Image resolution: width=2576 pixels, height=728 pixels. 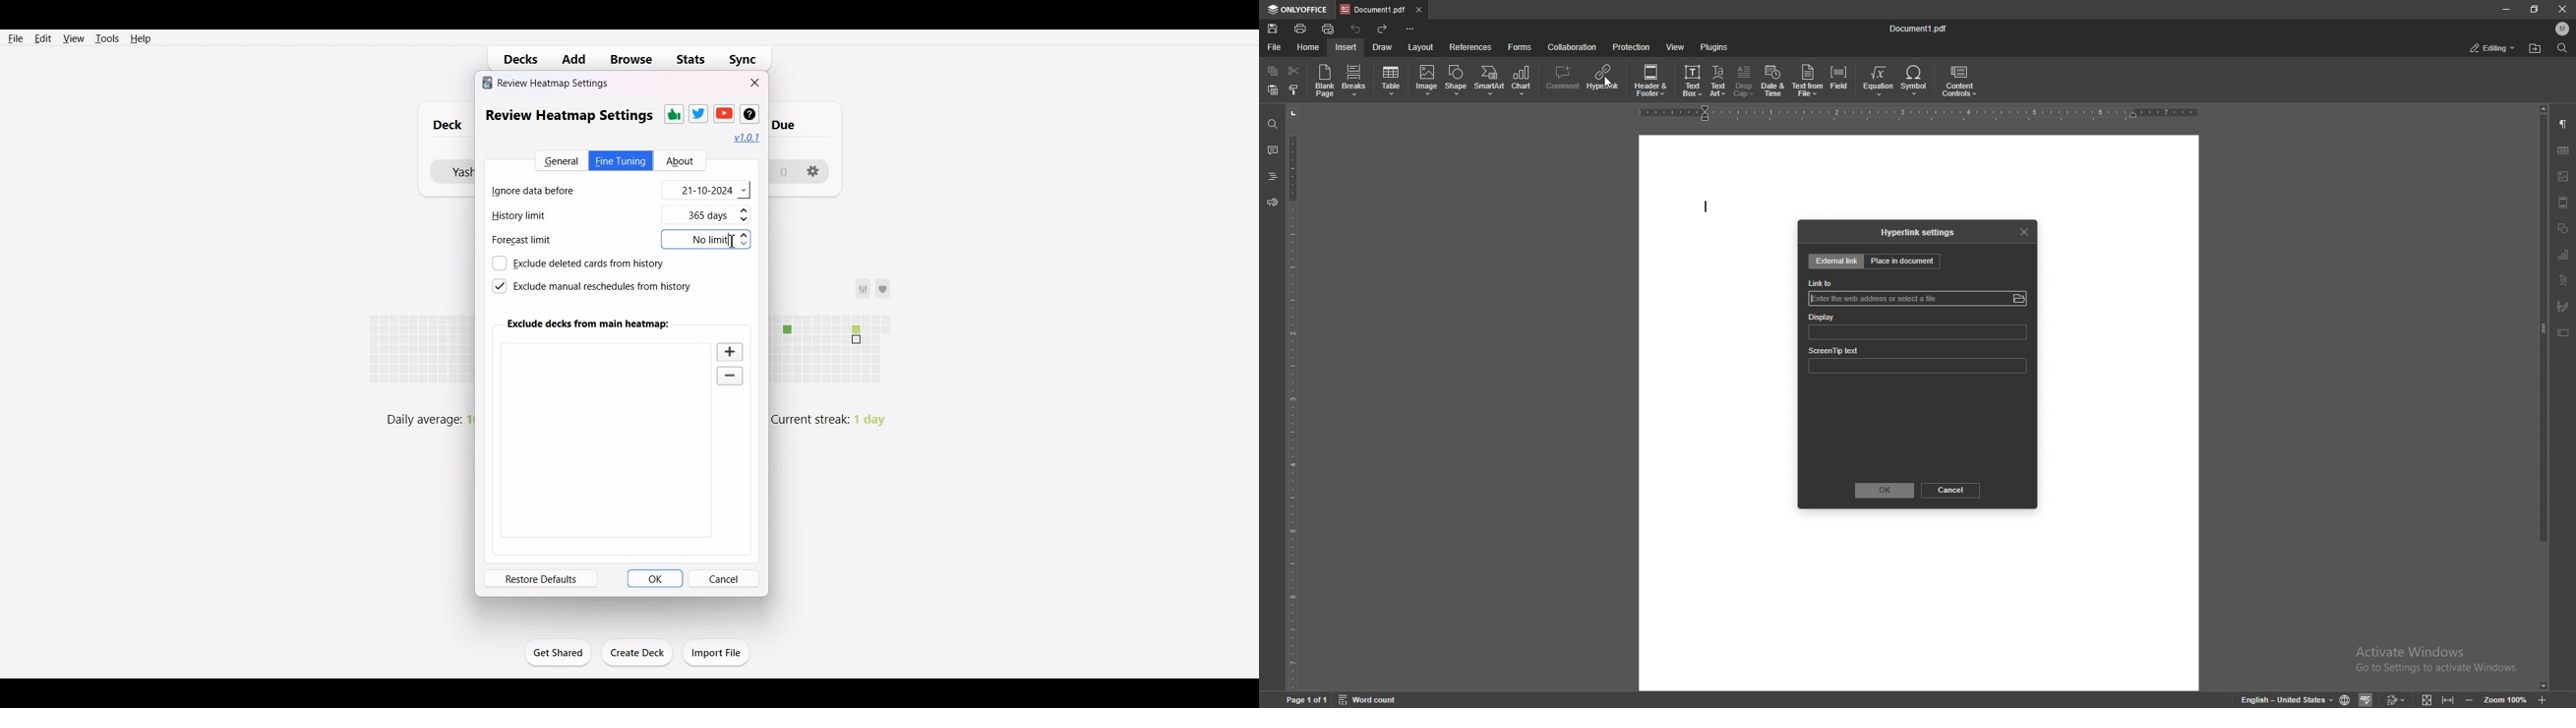 What do you see at coordinates (1522, 81) in the screenshot?
I see `chart` at bounding box center [1522, 81].